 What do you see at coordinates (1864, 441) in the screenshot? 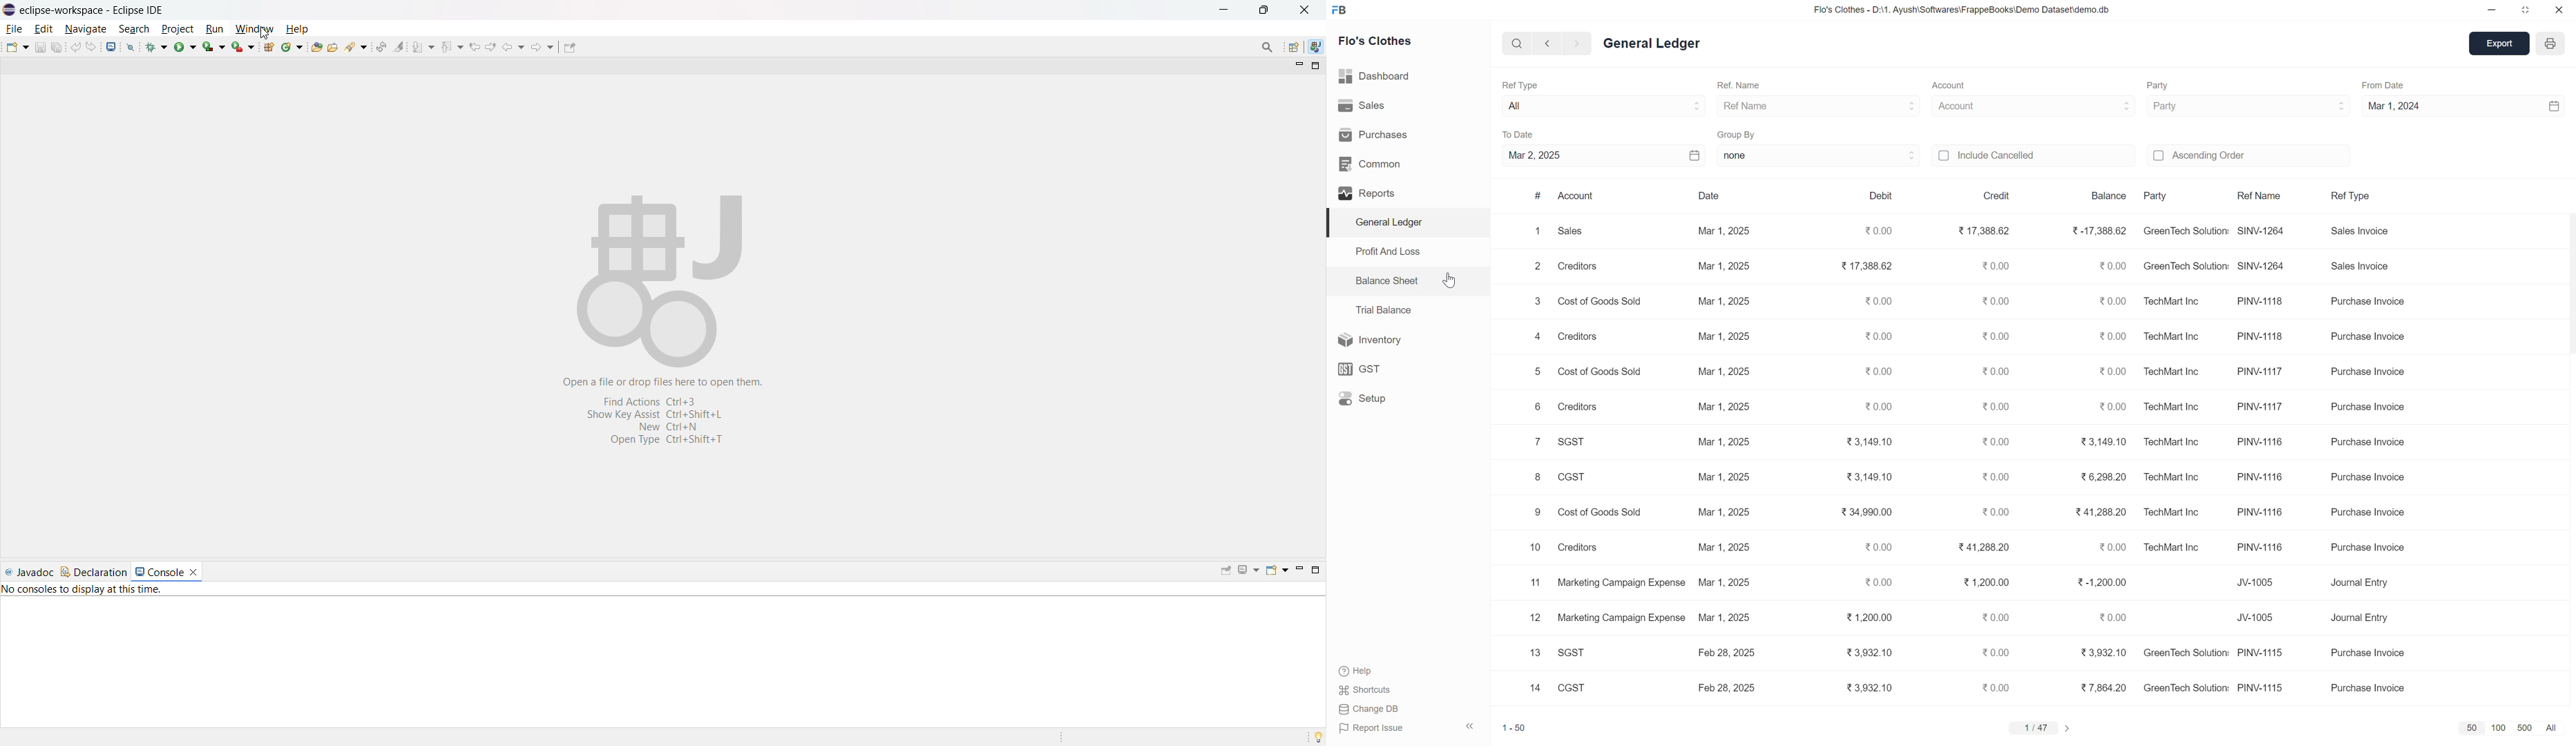
I see `¥3,149.10` at bounding box center [1864, 441].